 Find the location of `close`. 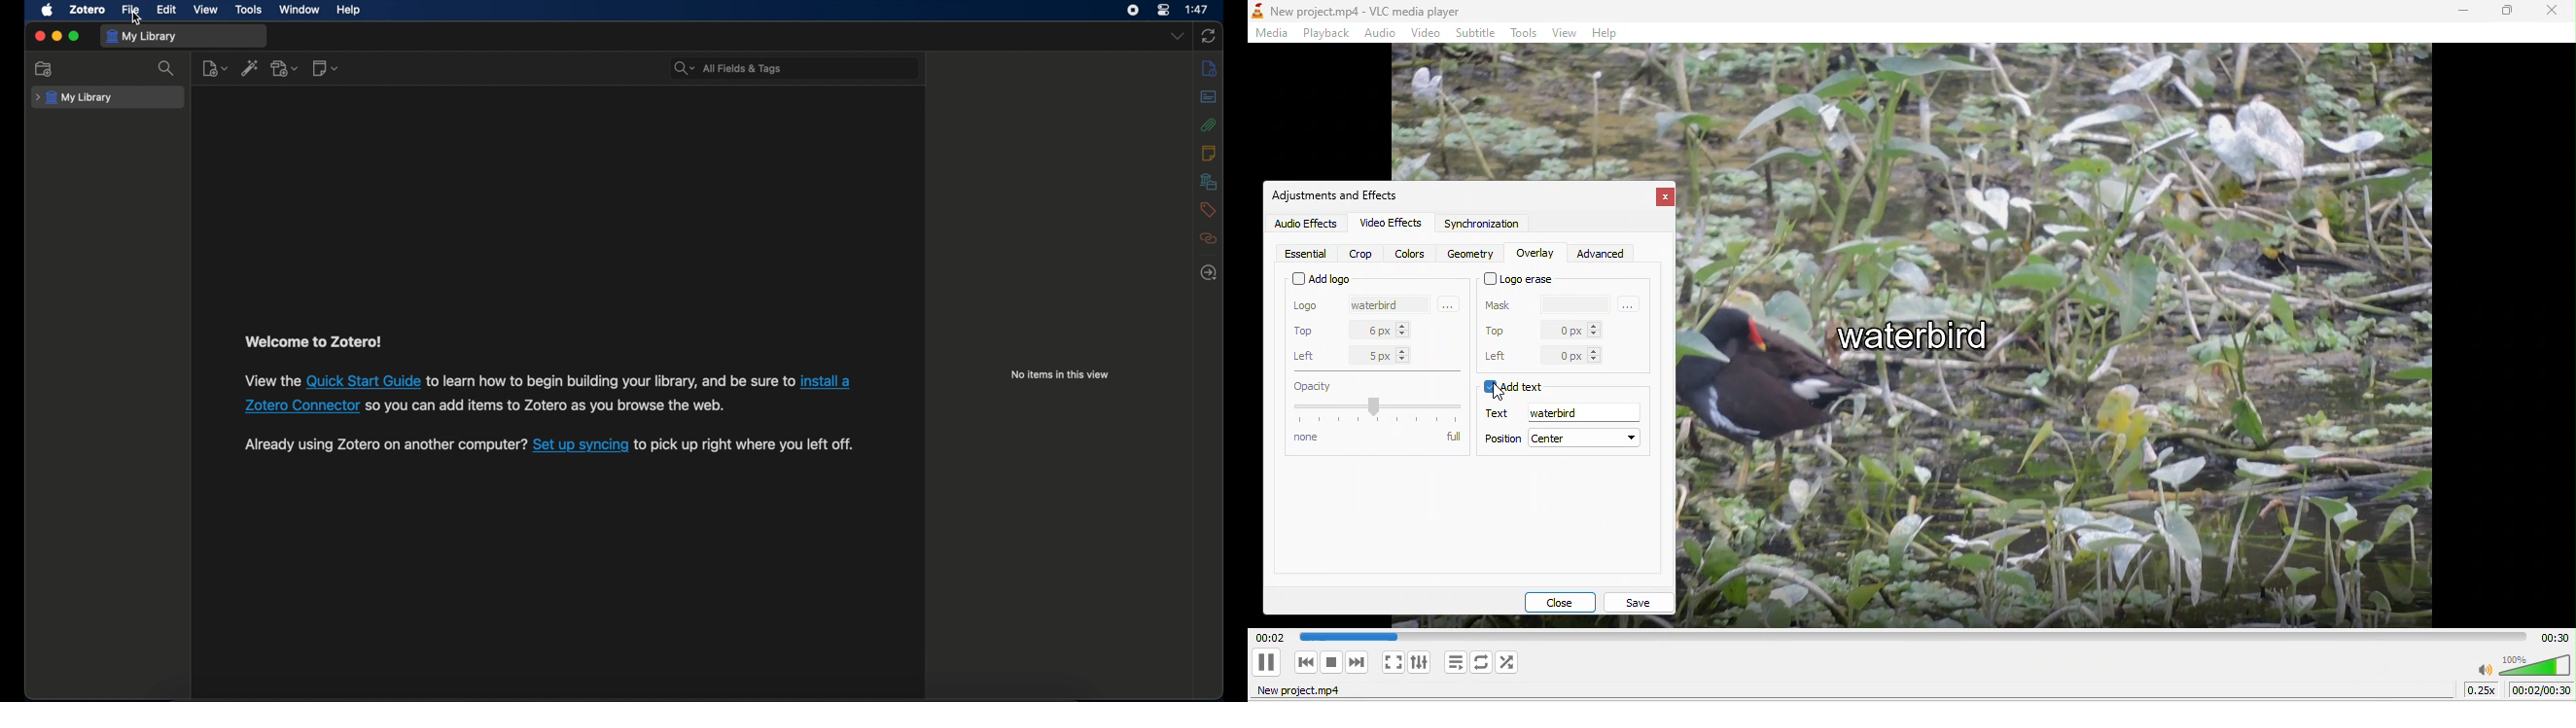

close is located at coordinates (2553, 14).